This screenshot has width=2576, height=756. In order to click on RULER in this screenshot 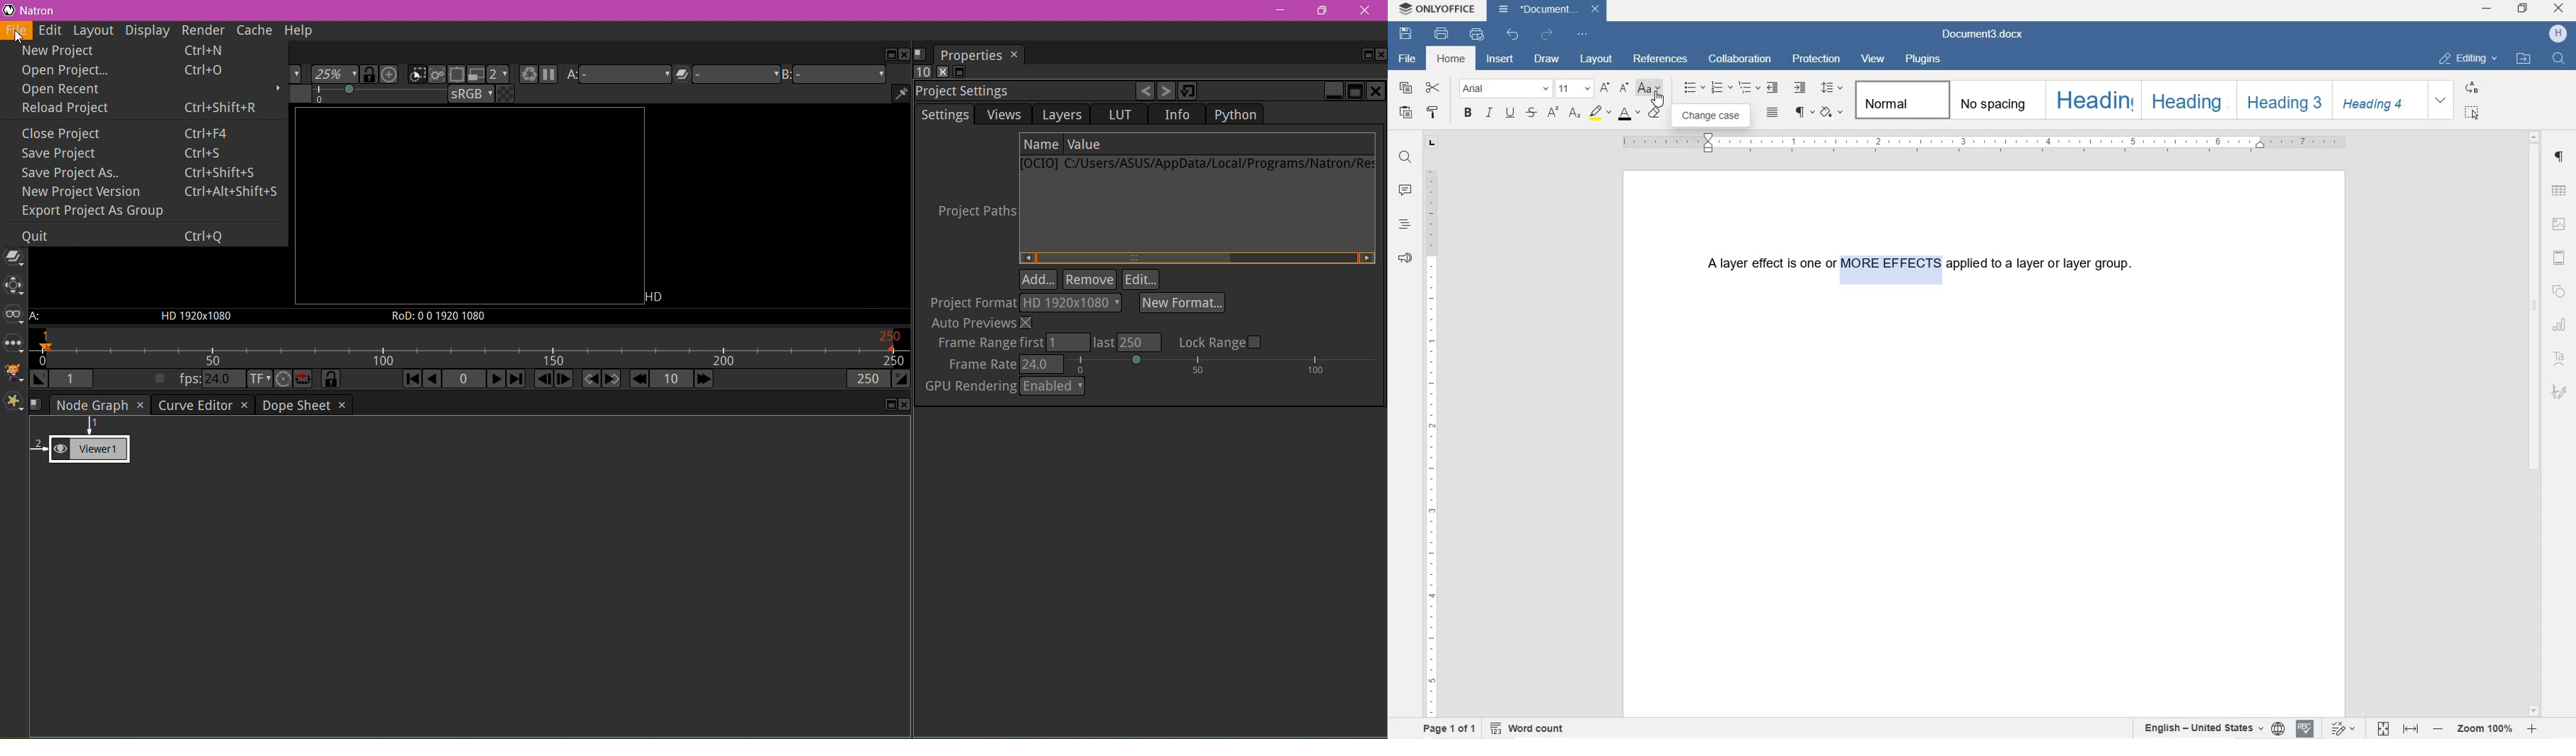, I will do `click(1985, 144)`.